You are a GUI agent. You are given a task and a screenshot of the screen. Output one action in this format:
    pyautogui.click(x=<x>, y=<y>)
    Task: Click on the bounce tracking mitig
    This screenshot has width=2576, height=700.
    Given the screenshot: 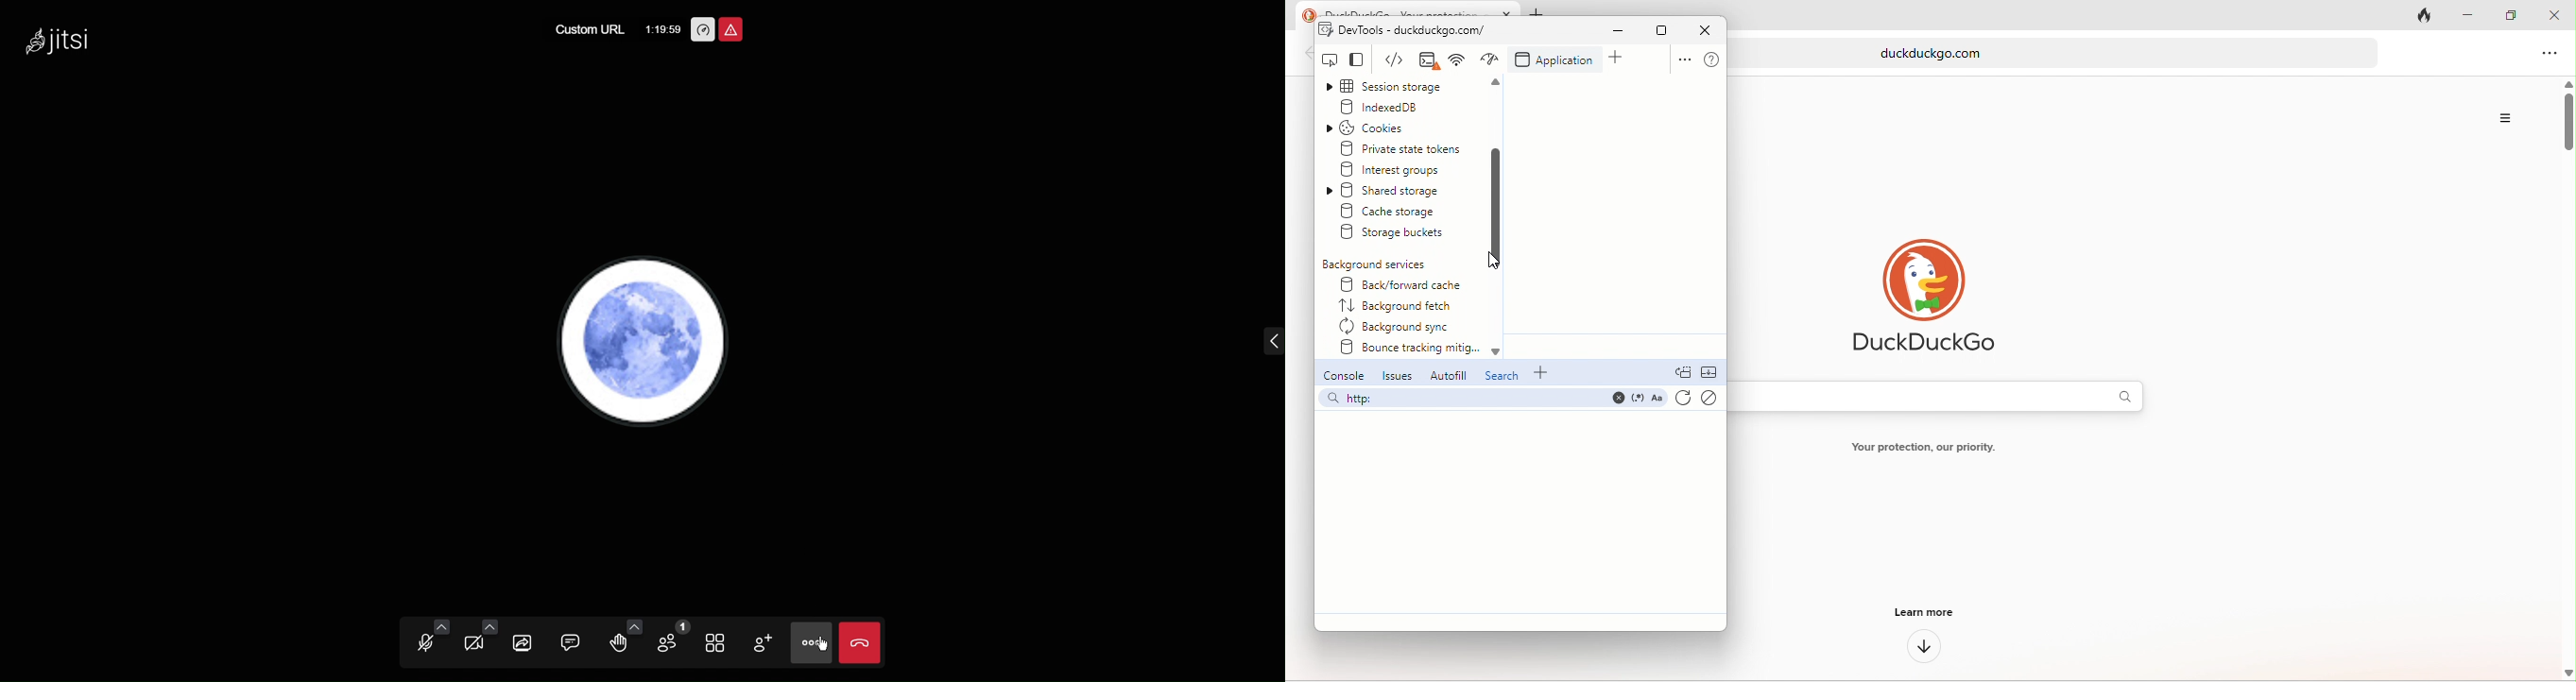 What is the action you would take?
    pyautogui.click(x=1406, y=350)
    